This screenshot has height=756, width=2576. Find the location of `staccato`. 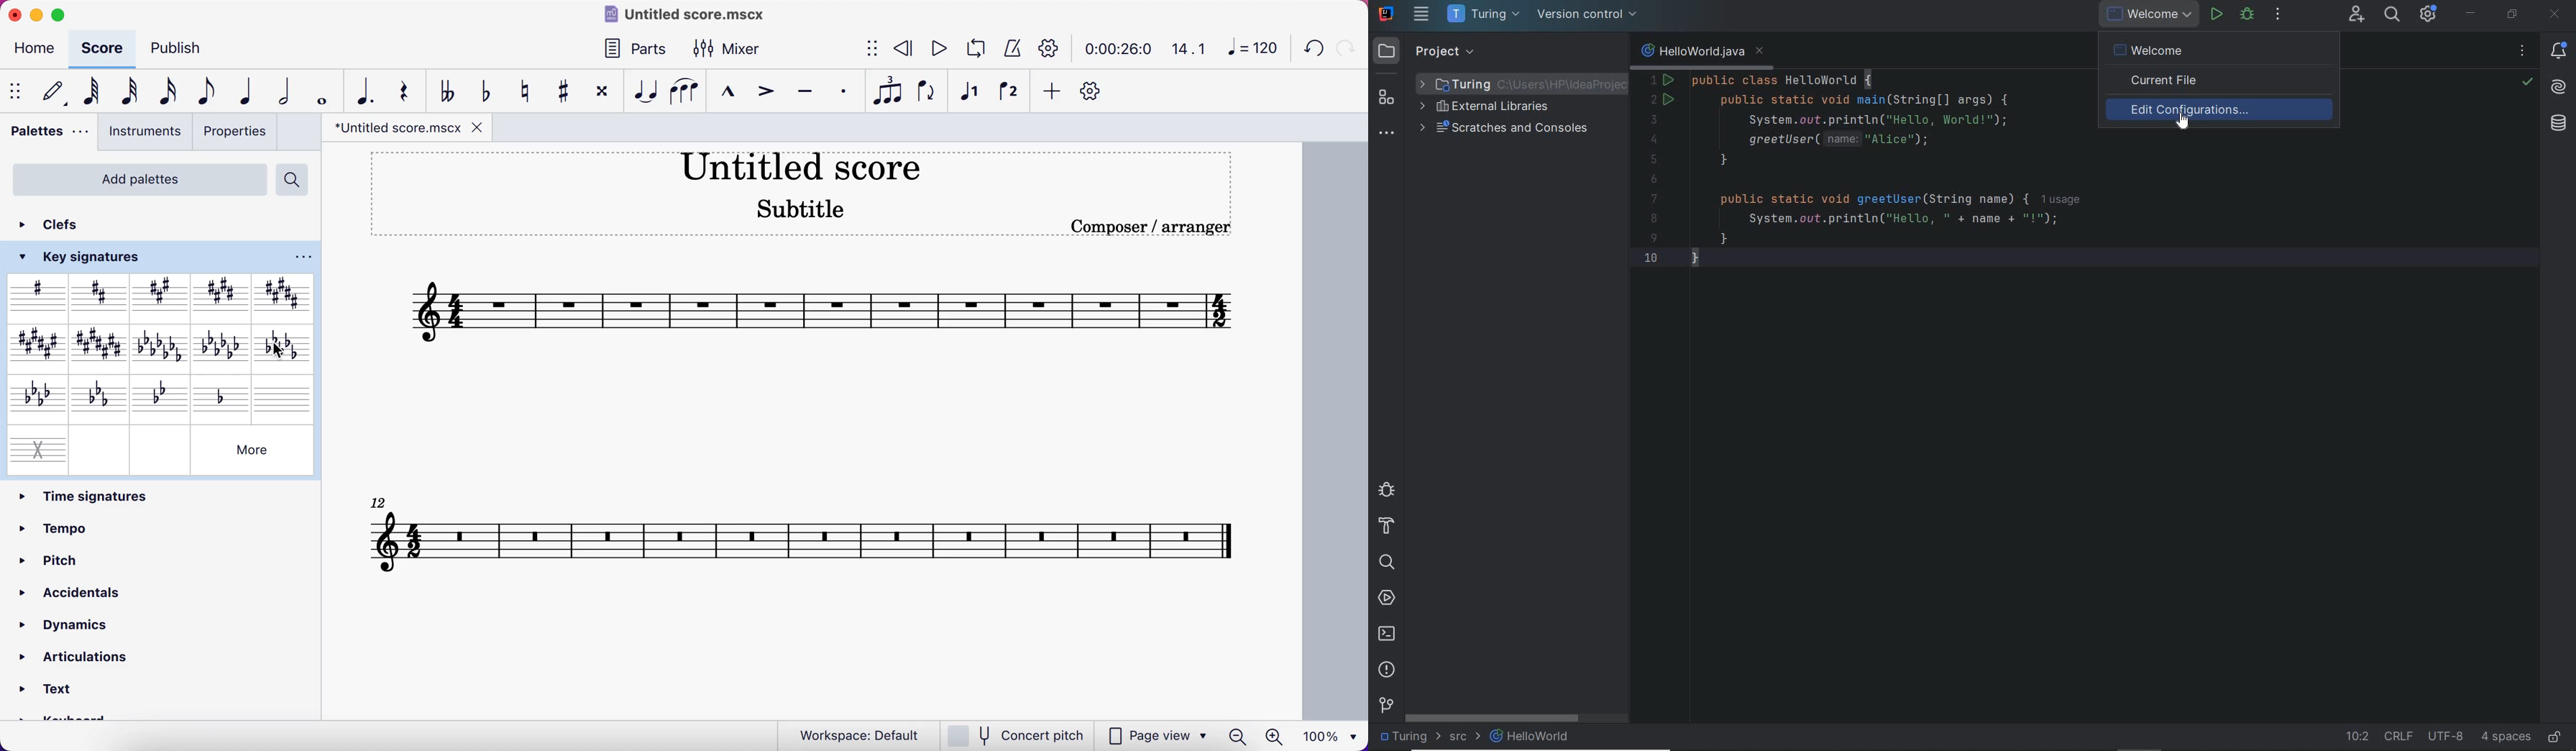

staccato is located at coordinates (848, 92).